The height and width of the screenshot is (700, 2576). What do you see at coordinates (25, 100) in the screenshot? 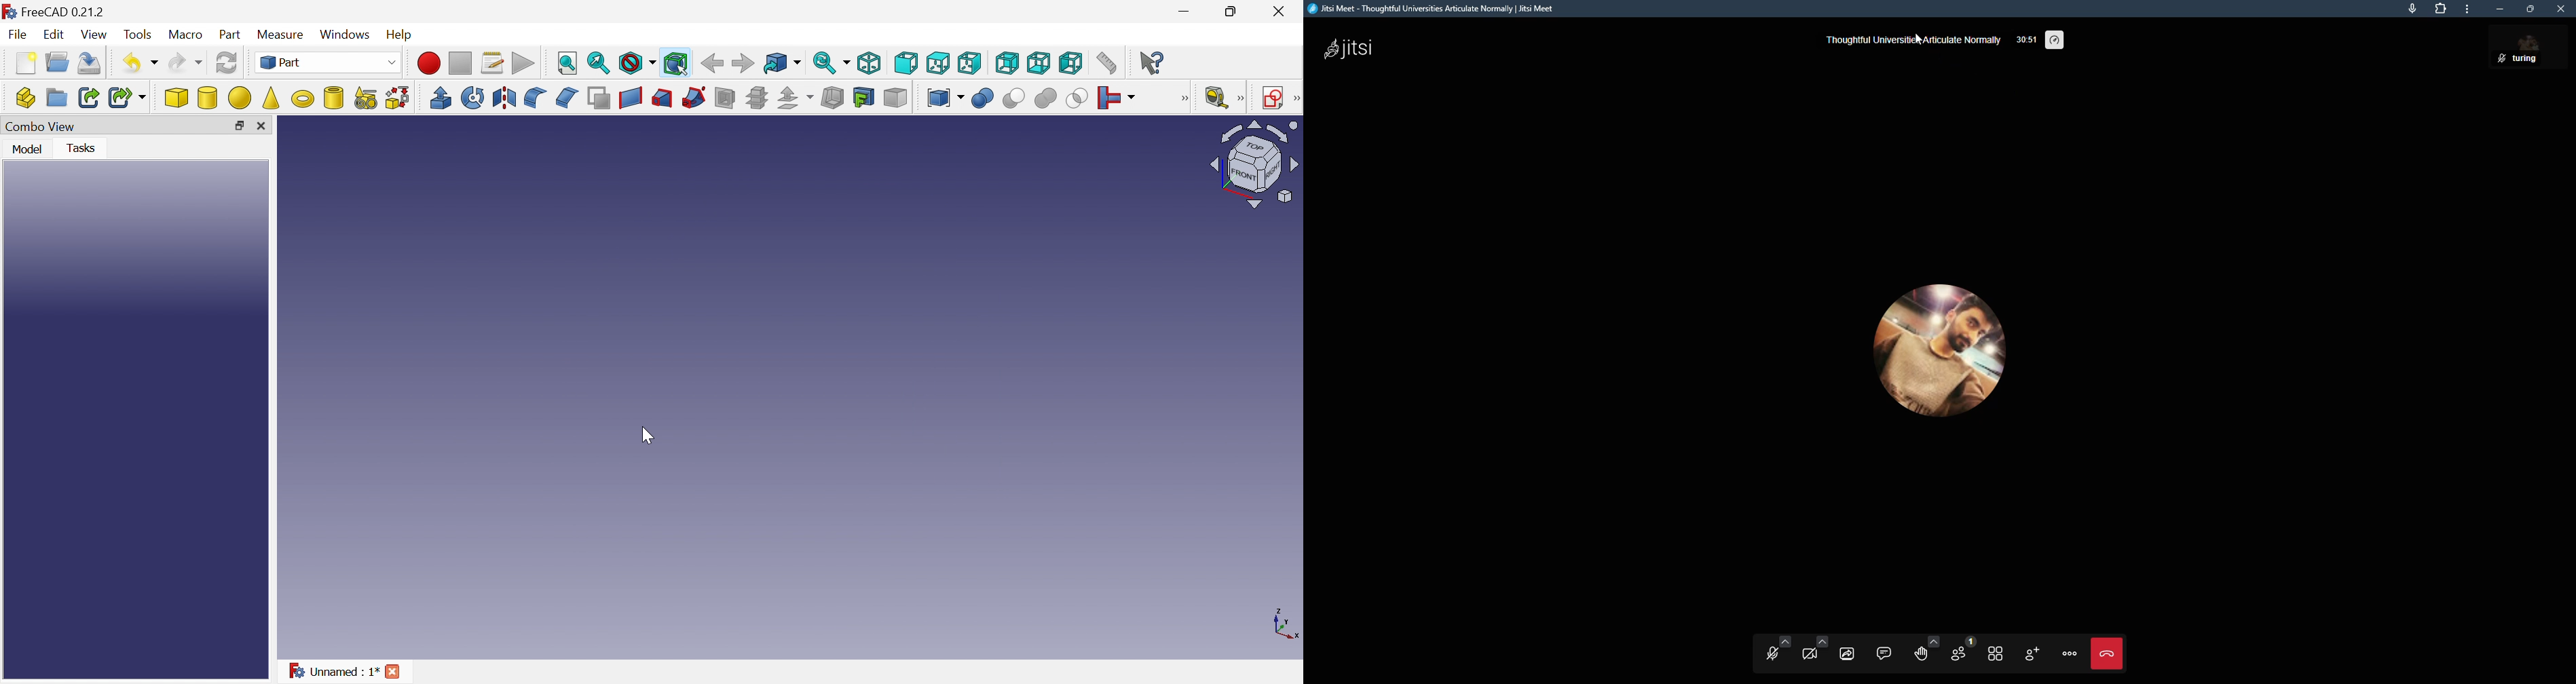
I see `Create part` at bounding box center [25, 100].